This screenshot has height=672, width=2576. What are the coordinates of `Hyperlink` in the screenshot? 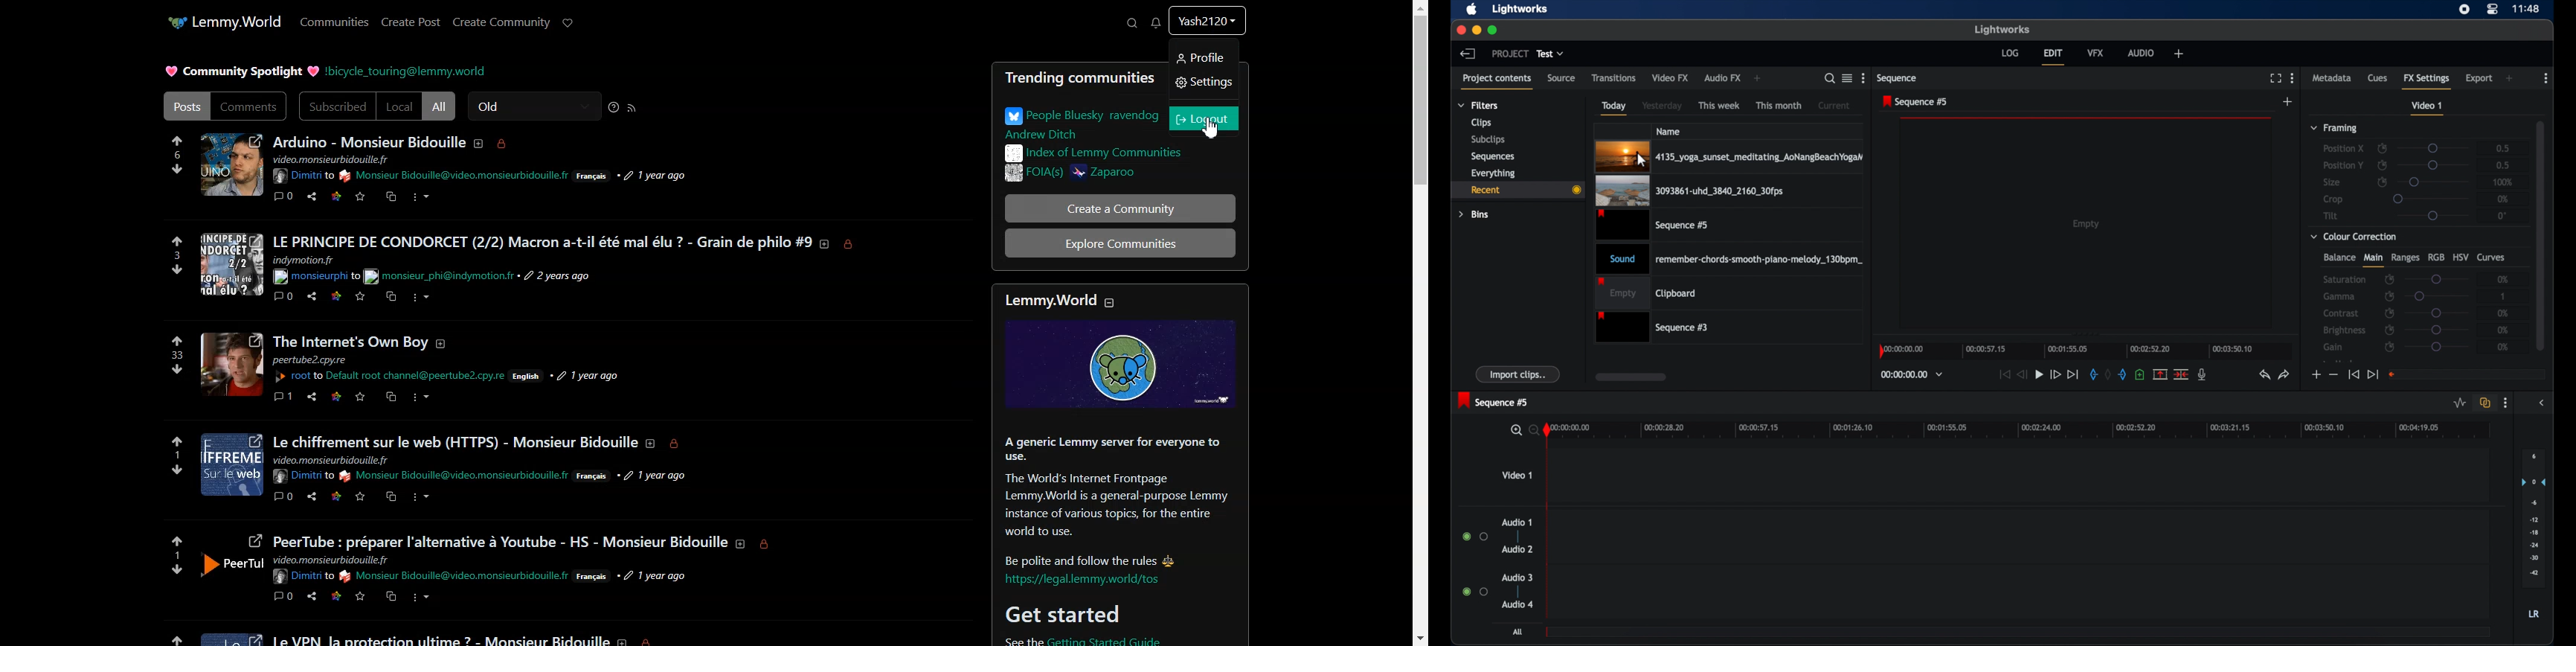 It's located at (405, 71).